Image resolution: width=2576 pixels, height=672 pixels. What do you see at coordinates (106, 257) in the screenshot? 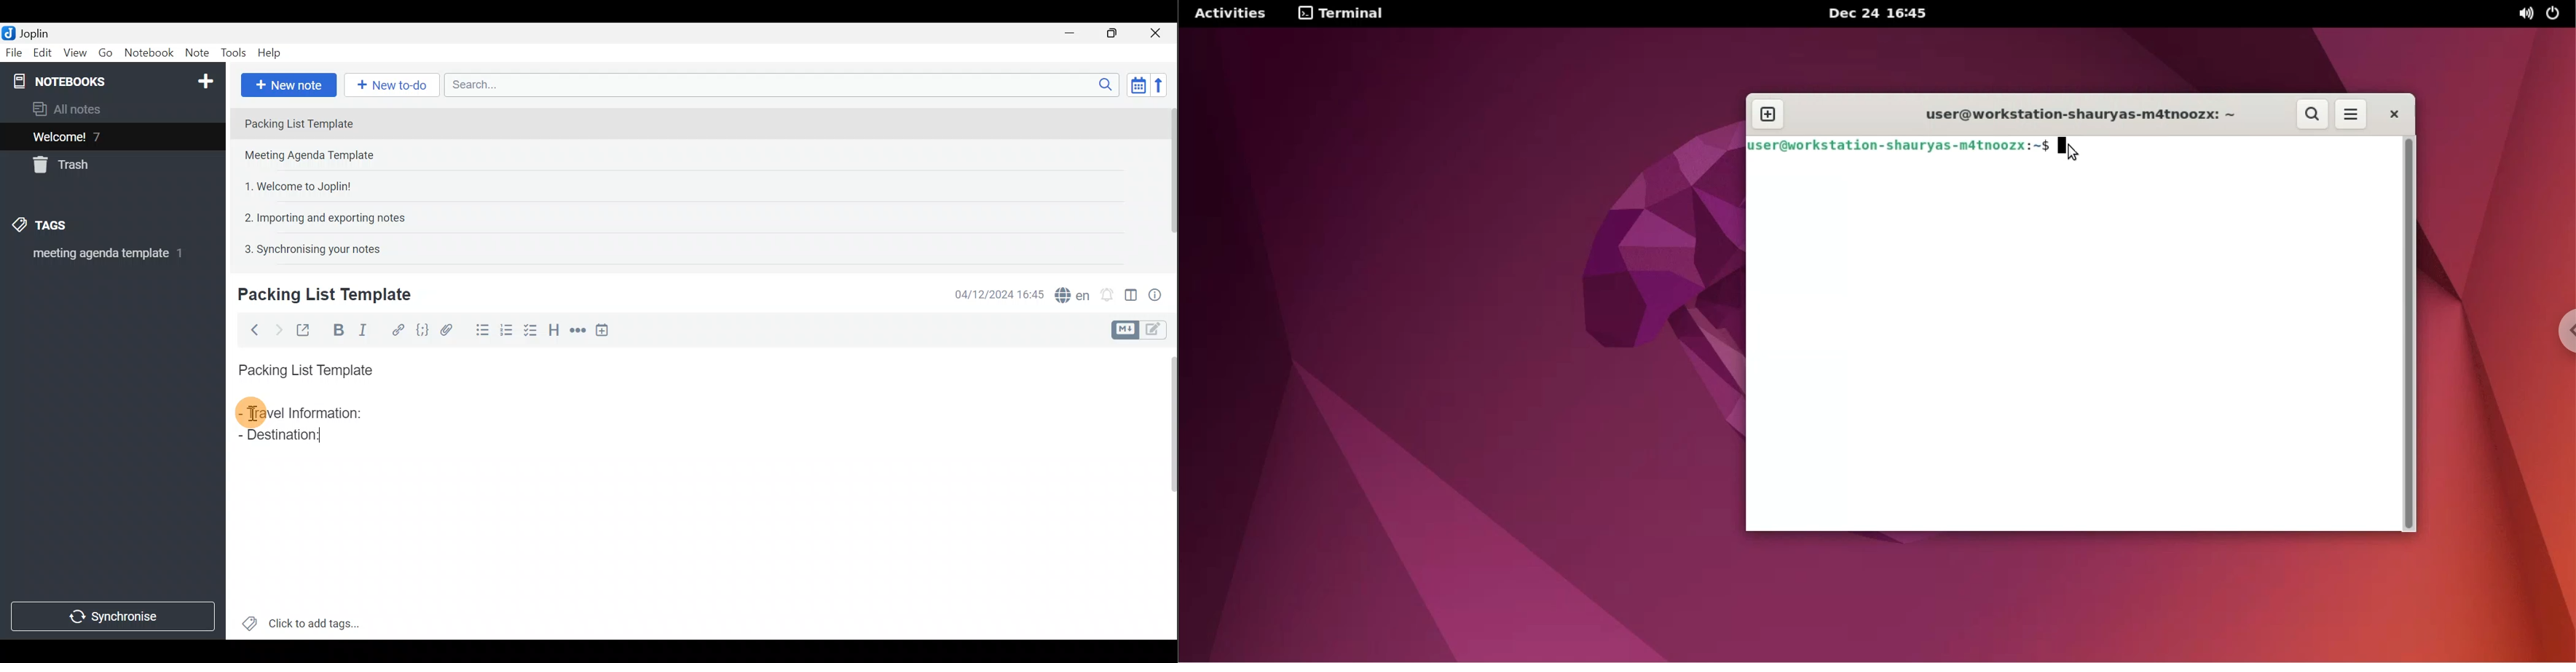
I see `meeting agenda template` at bounding box center [106, 257].